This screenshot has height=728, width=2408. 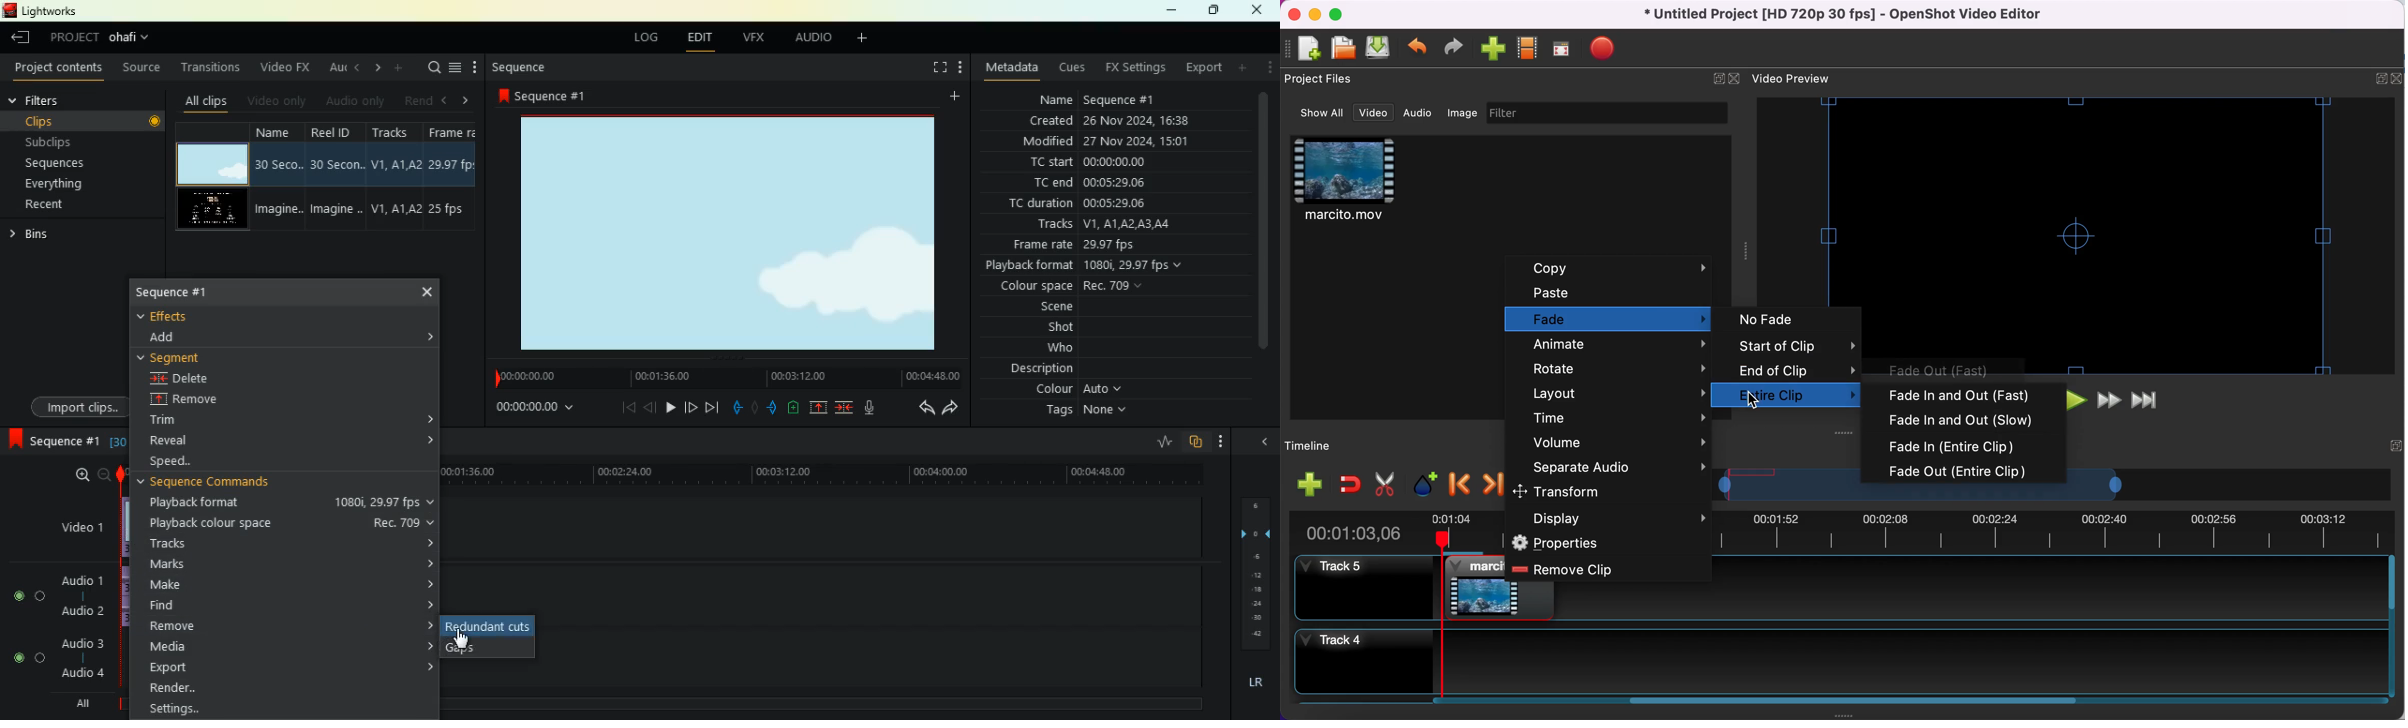 What do you see at coordinates (290, 586) in the screenshot?
I see `make` at bounding box center [290, 586].